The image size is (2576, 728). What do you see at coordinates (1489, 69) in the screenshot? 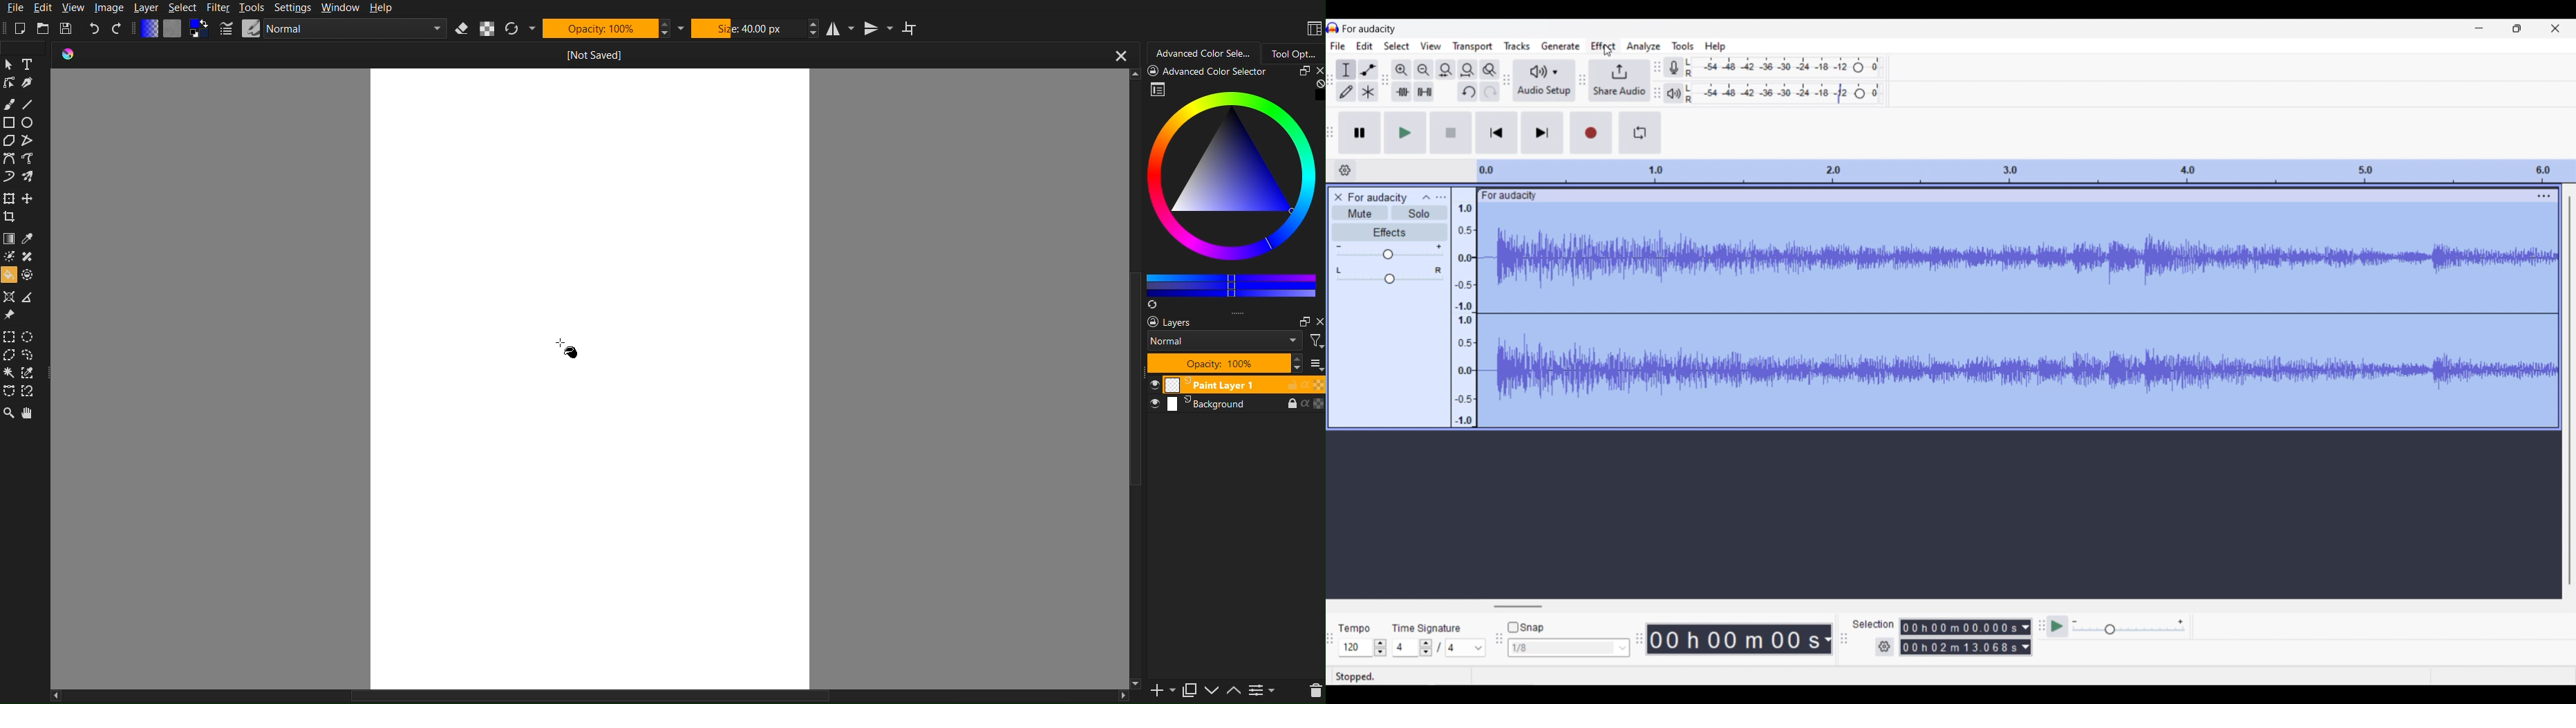
I see `Zoom toggle` at bounding box center [1489, 69].